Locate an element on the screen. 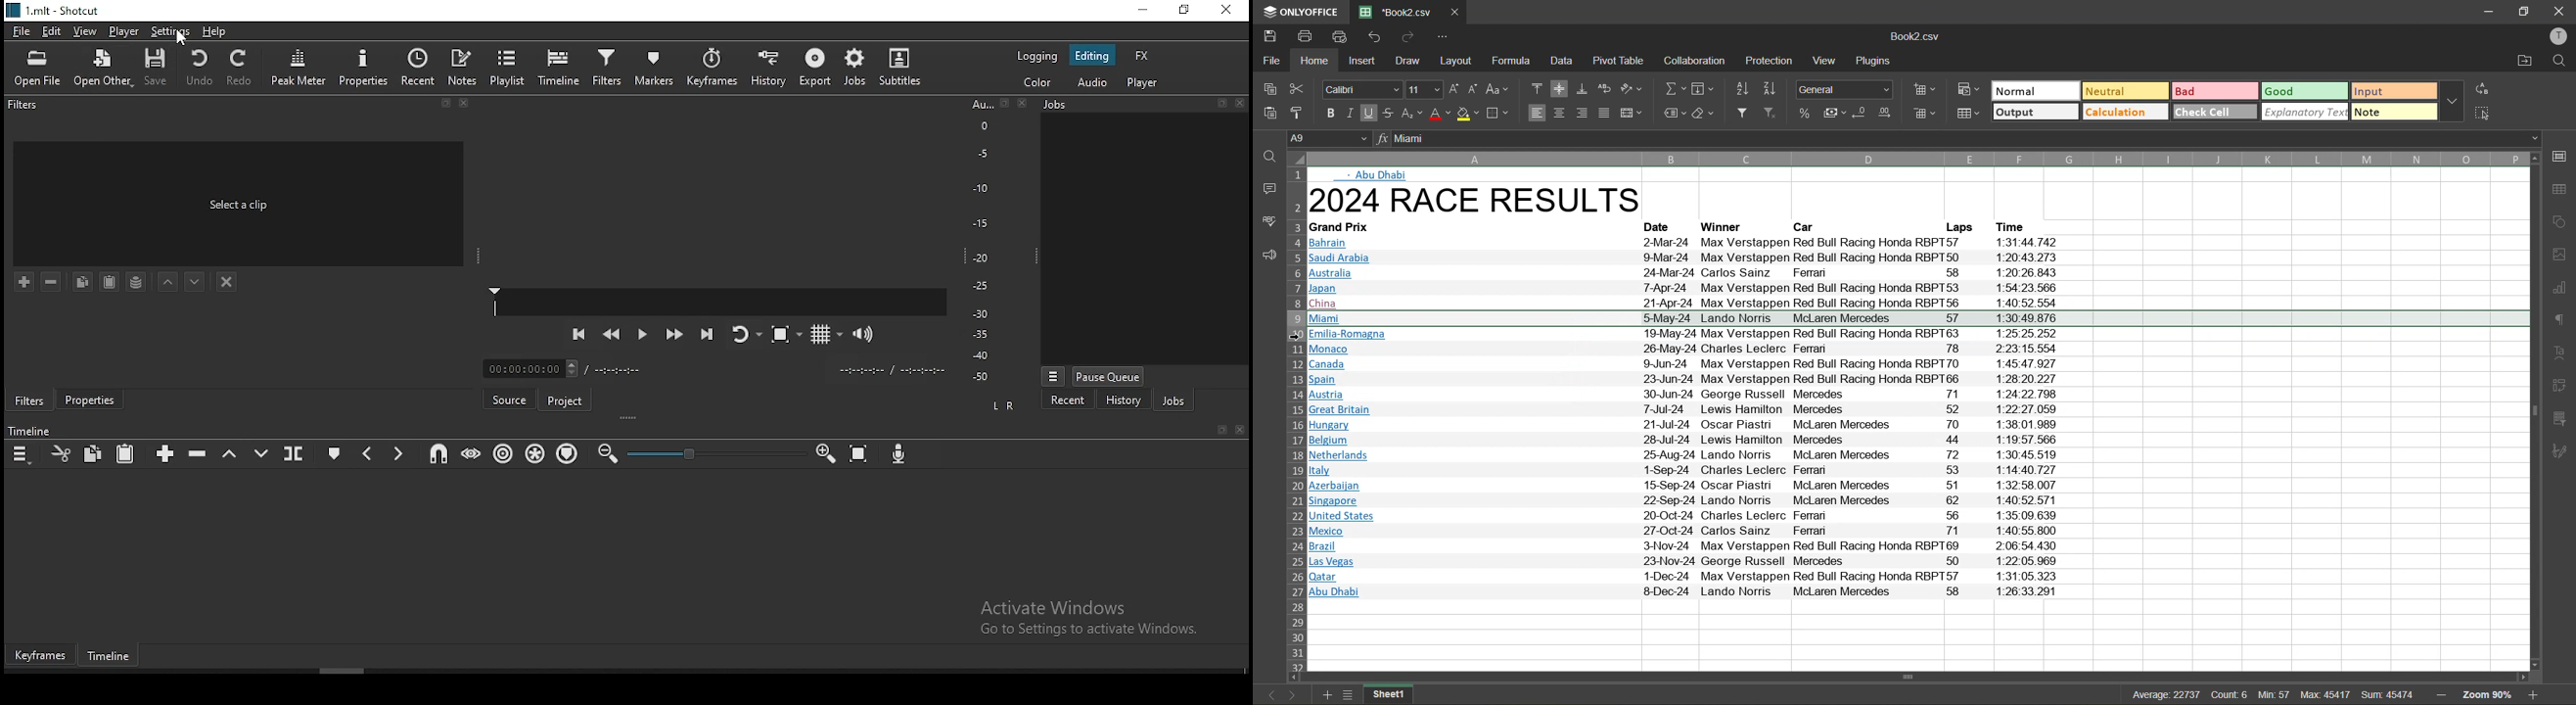  zoom timeline out is located at coordinates (608, 452).